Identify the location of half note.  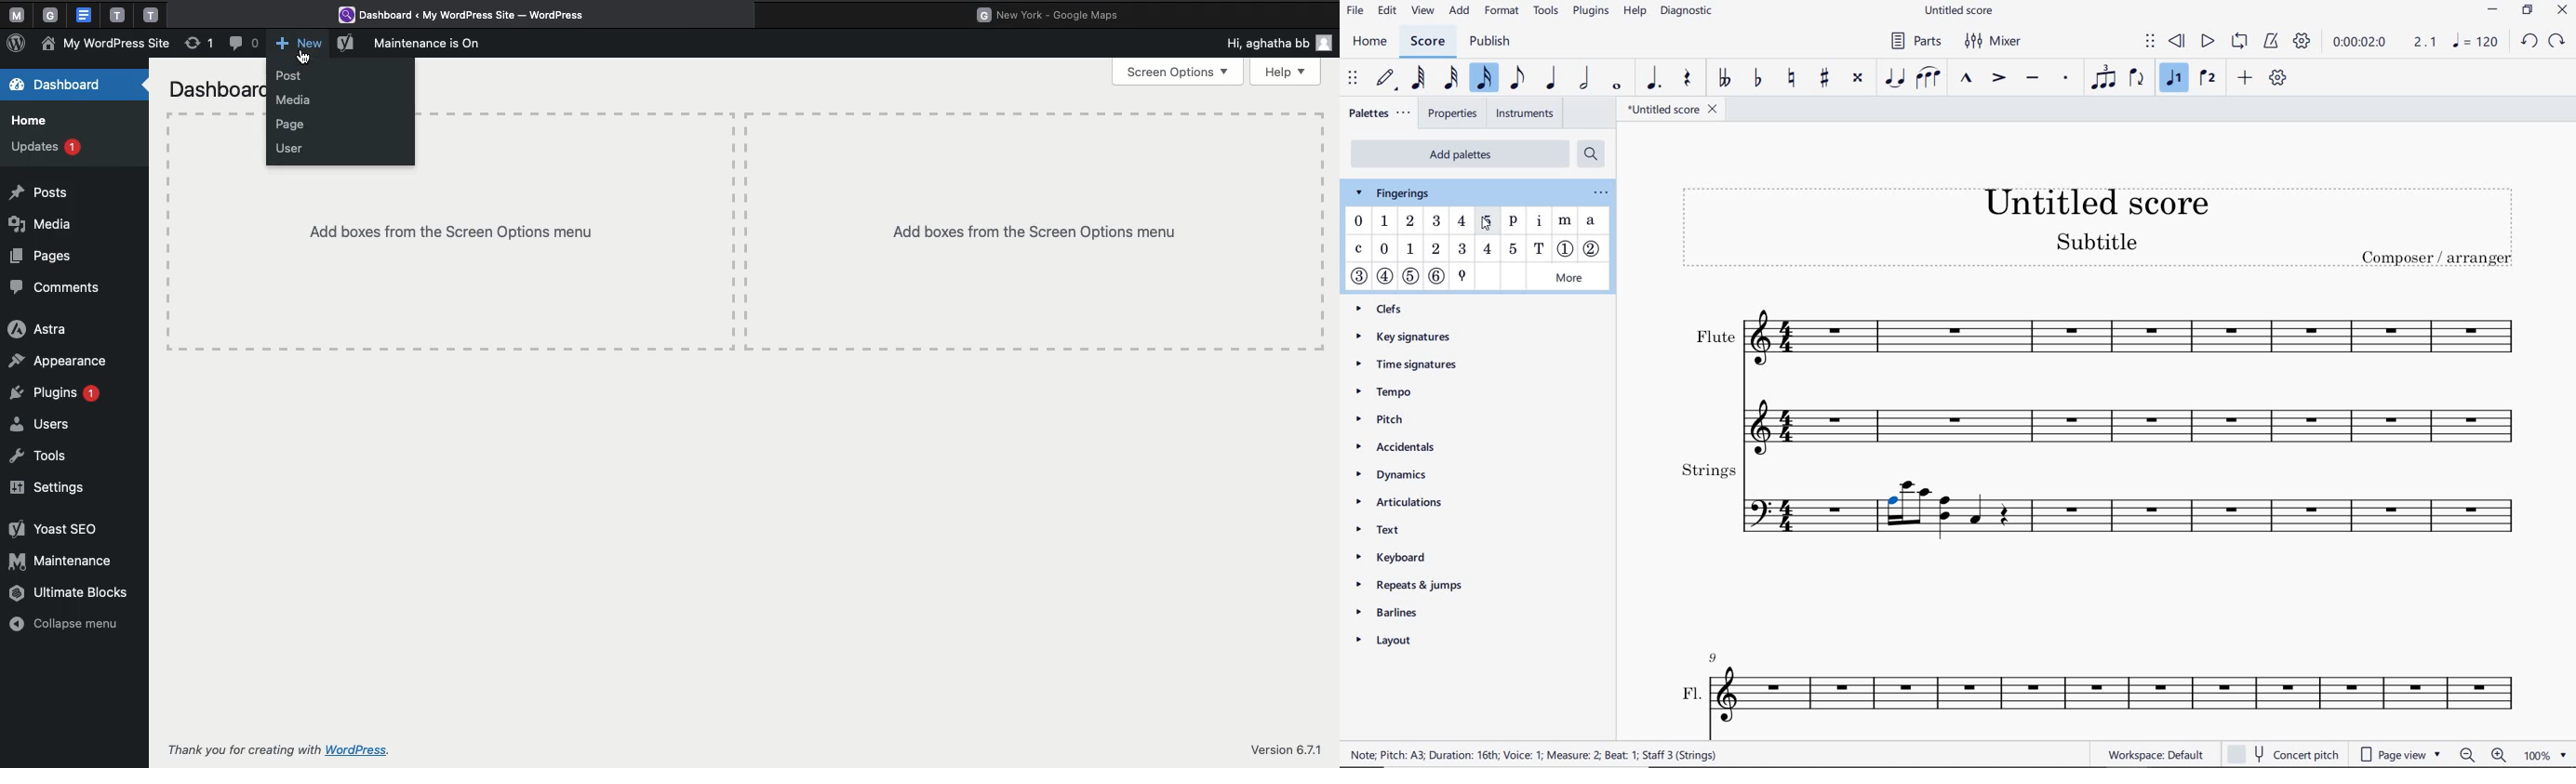
(1585, 78).